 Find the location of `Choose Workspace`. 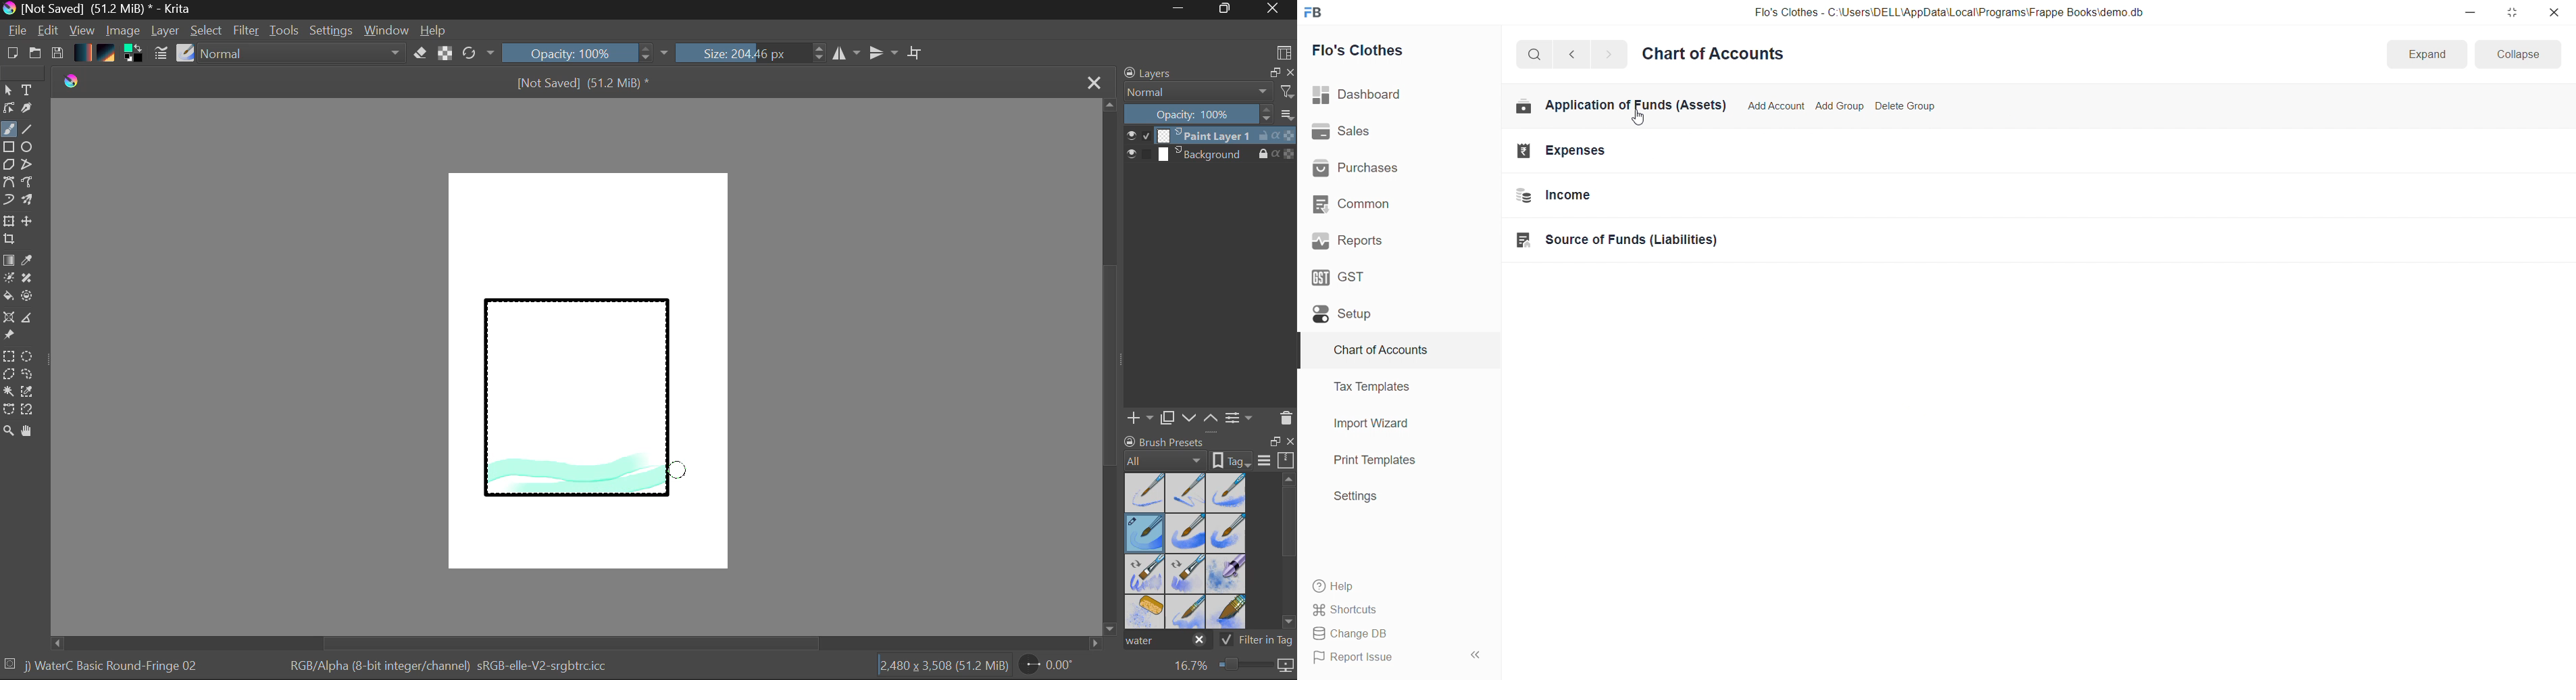

Choose Workspace is located at coordinates (1284, 51).